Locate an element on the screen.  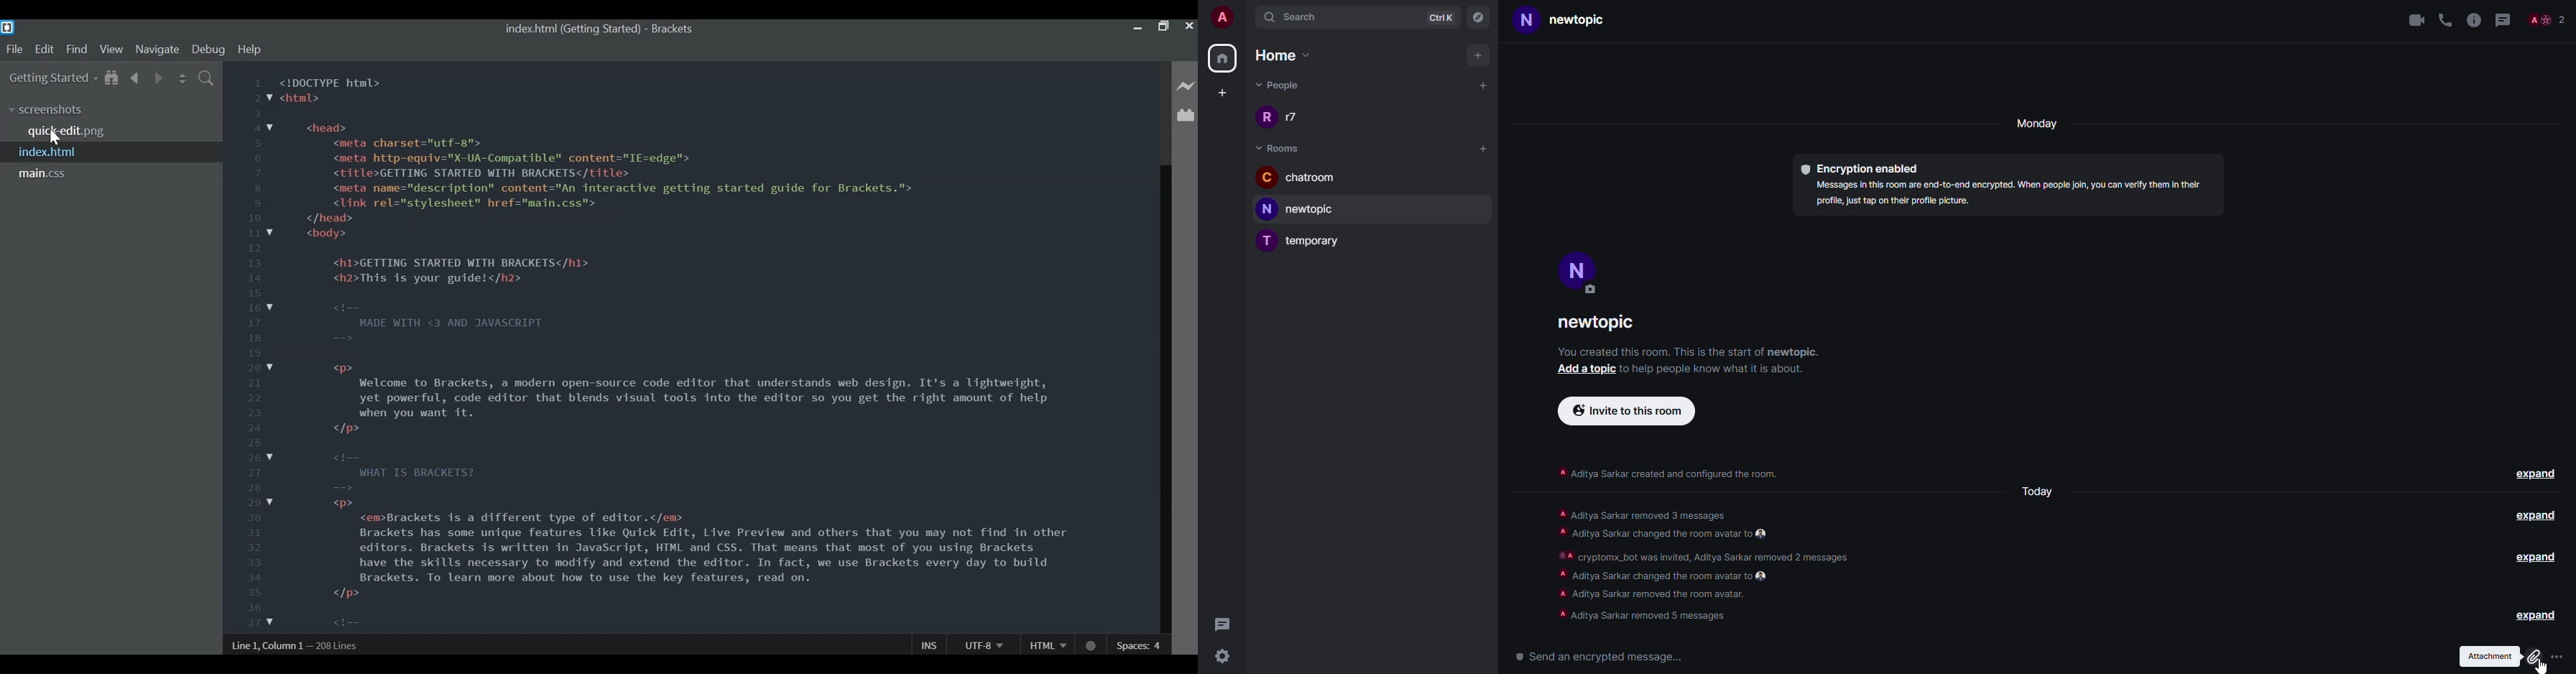
attach is located at coordinates (2562, 656).